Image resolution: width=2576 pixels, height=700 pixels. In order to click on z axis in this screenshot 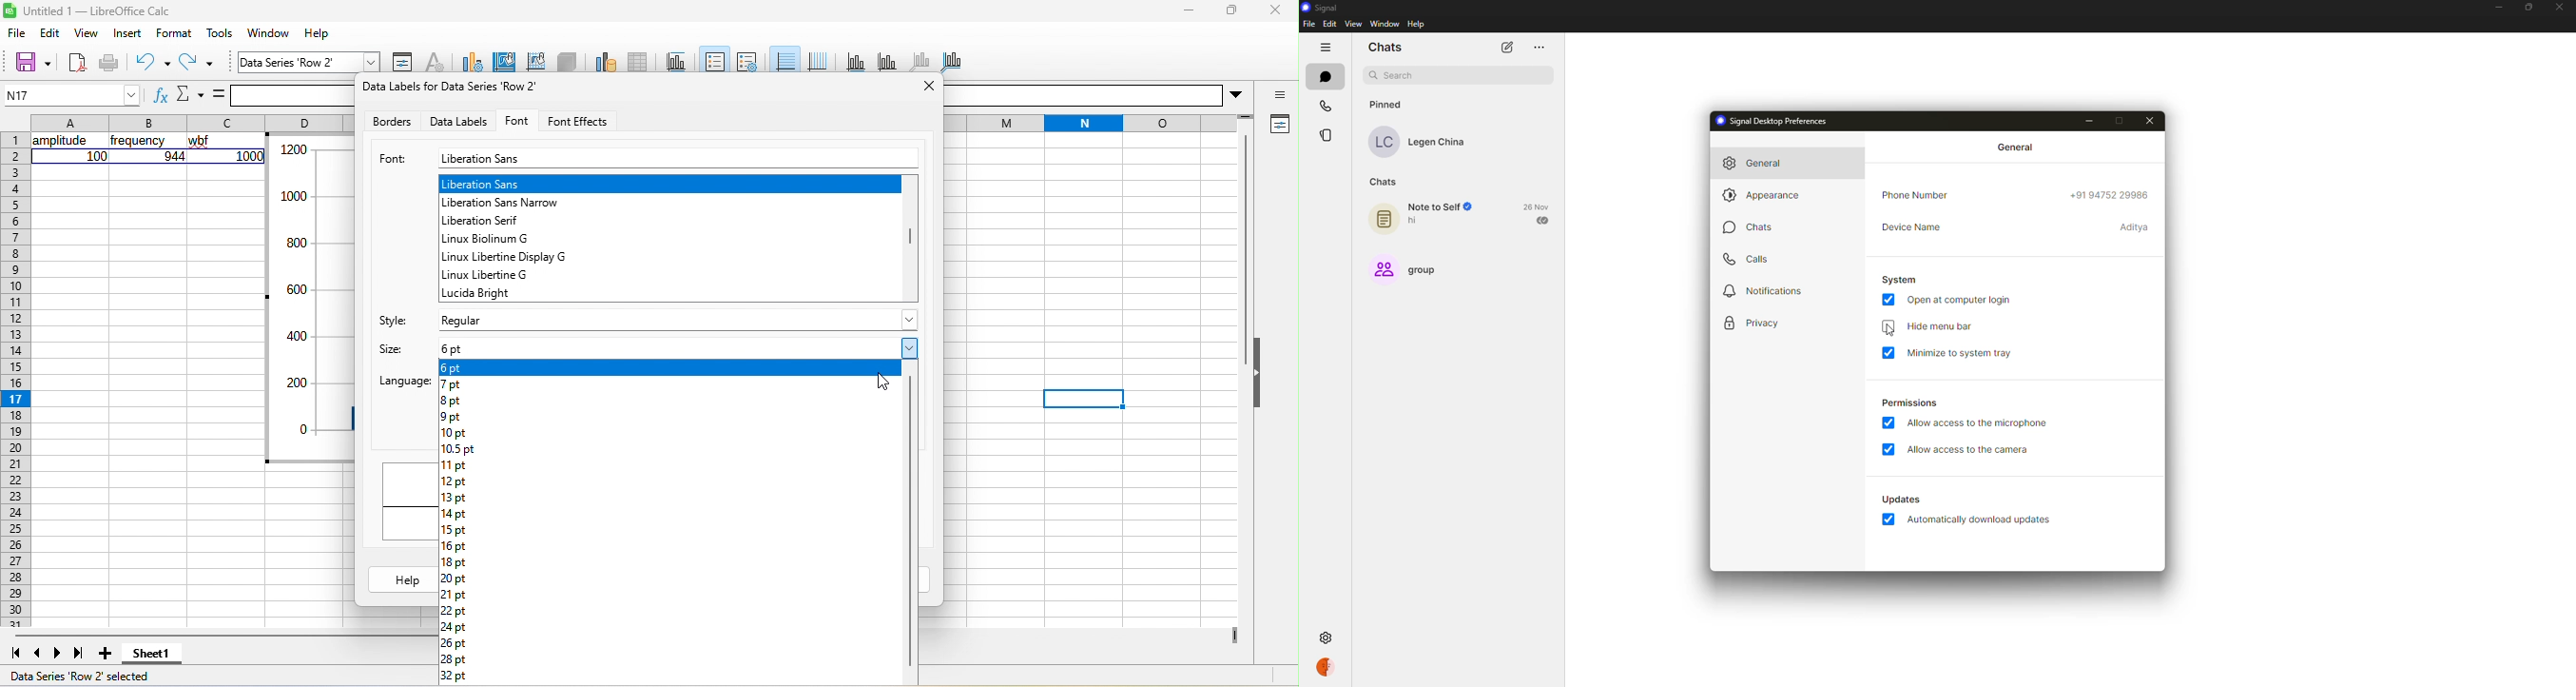, I will do `click(923, 60)`.